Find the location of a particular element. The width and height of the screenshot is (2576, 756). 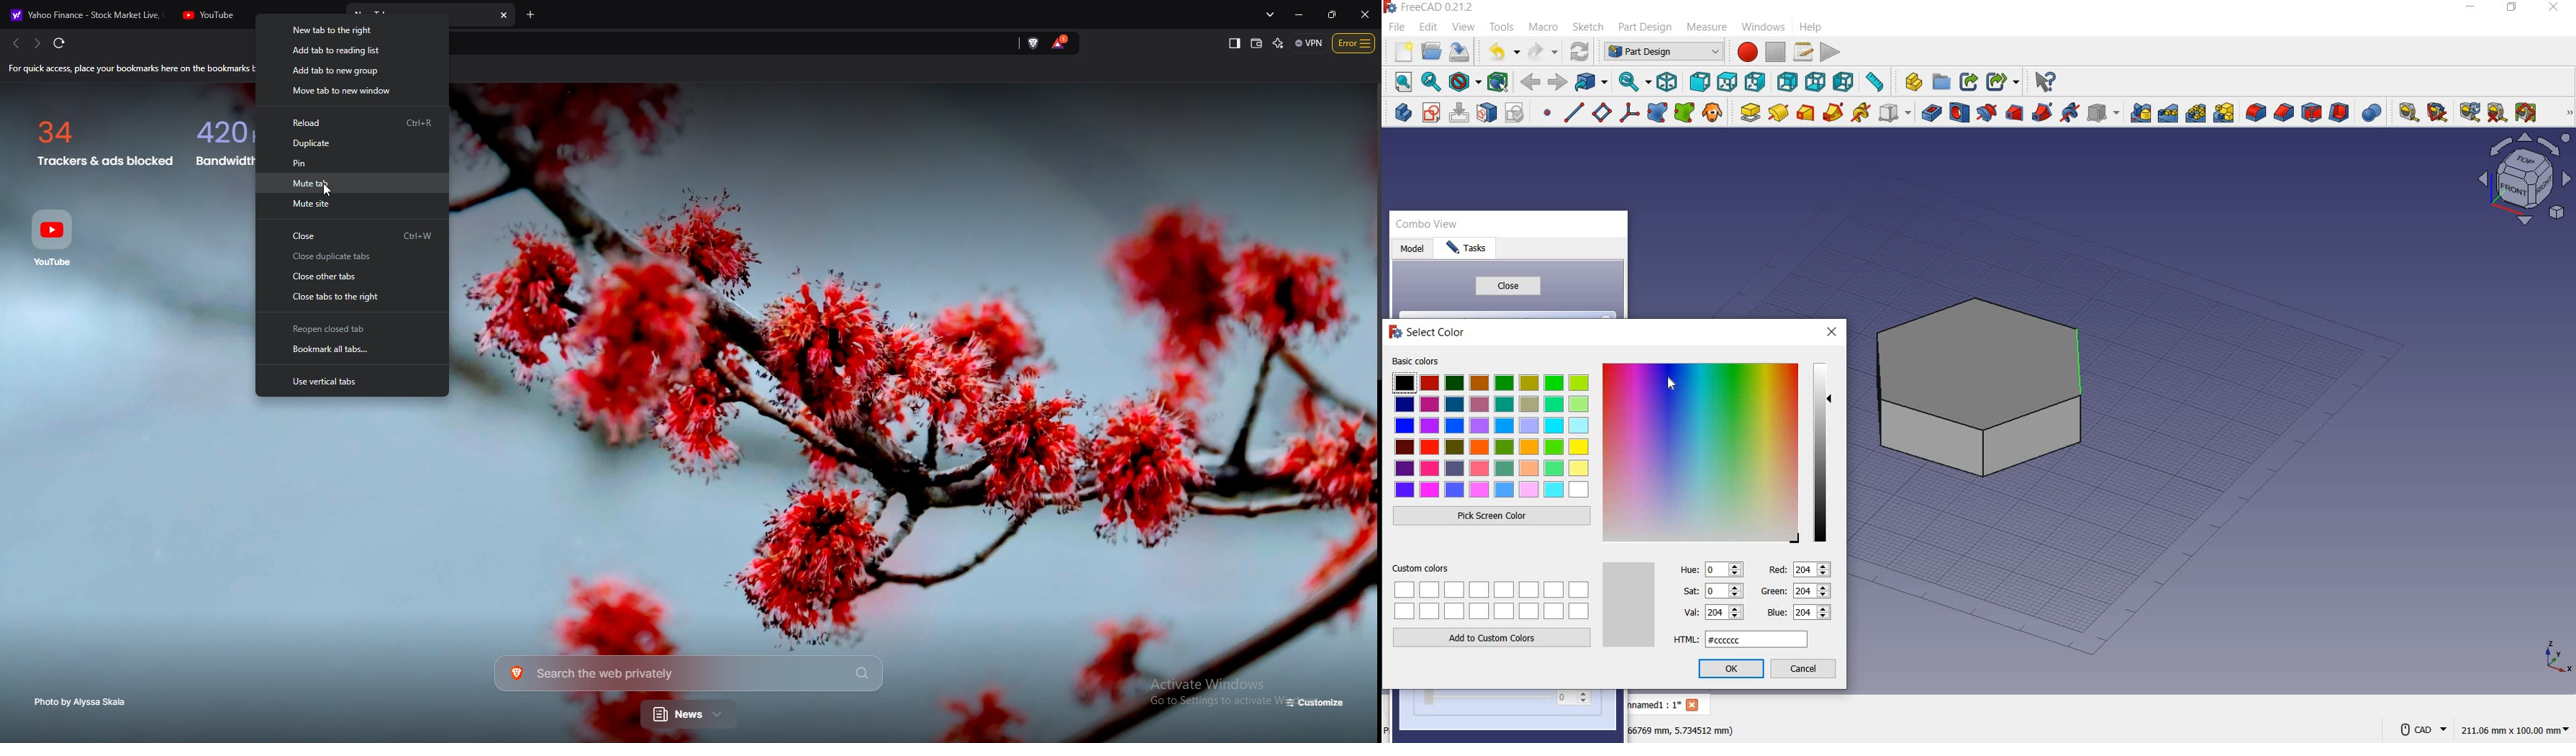

selected color is located at coordinates (1628, 604).